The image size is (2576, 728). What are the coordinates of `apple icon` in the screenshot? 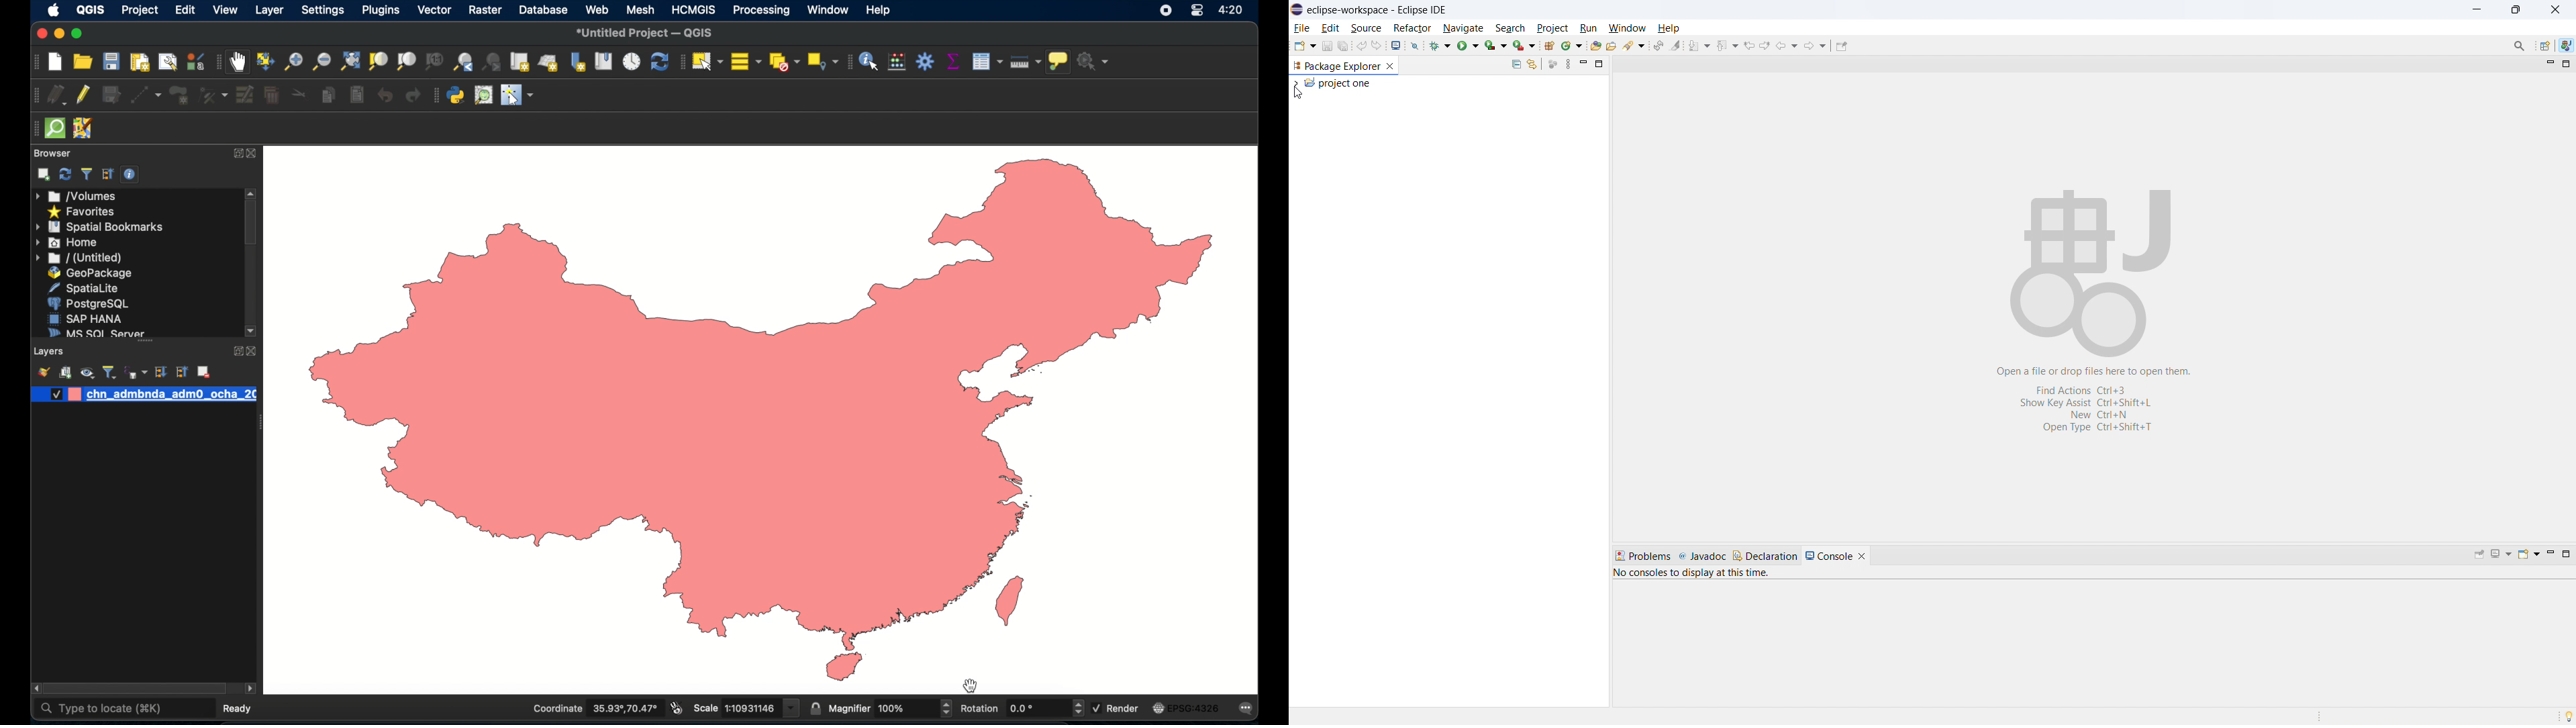 It's located at (52, 10).